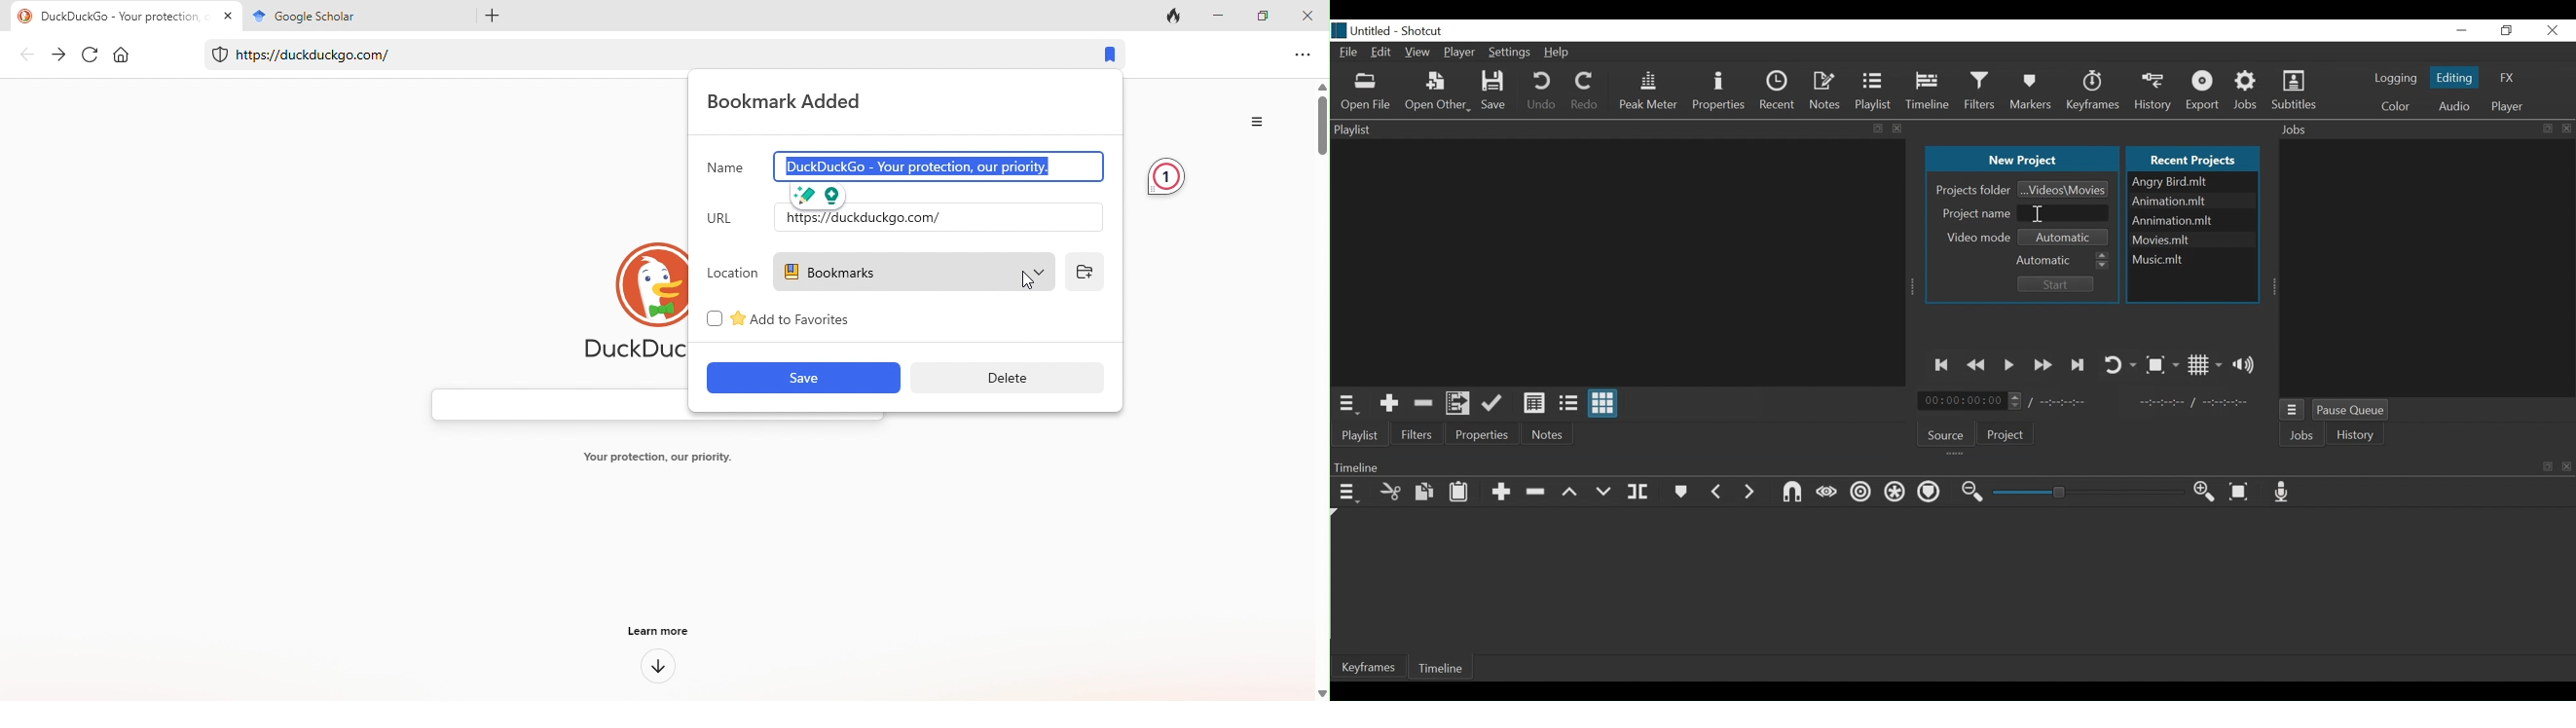  What do you see at coordinates (1362, 31) in the screenshot?
I see `File name` at bounding box center [1362, 31].